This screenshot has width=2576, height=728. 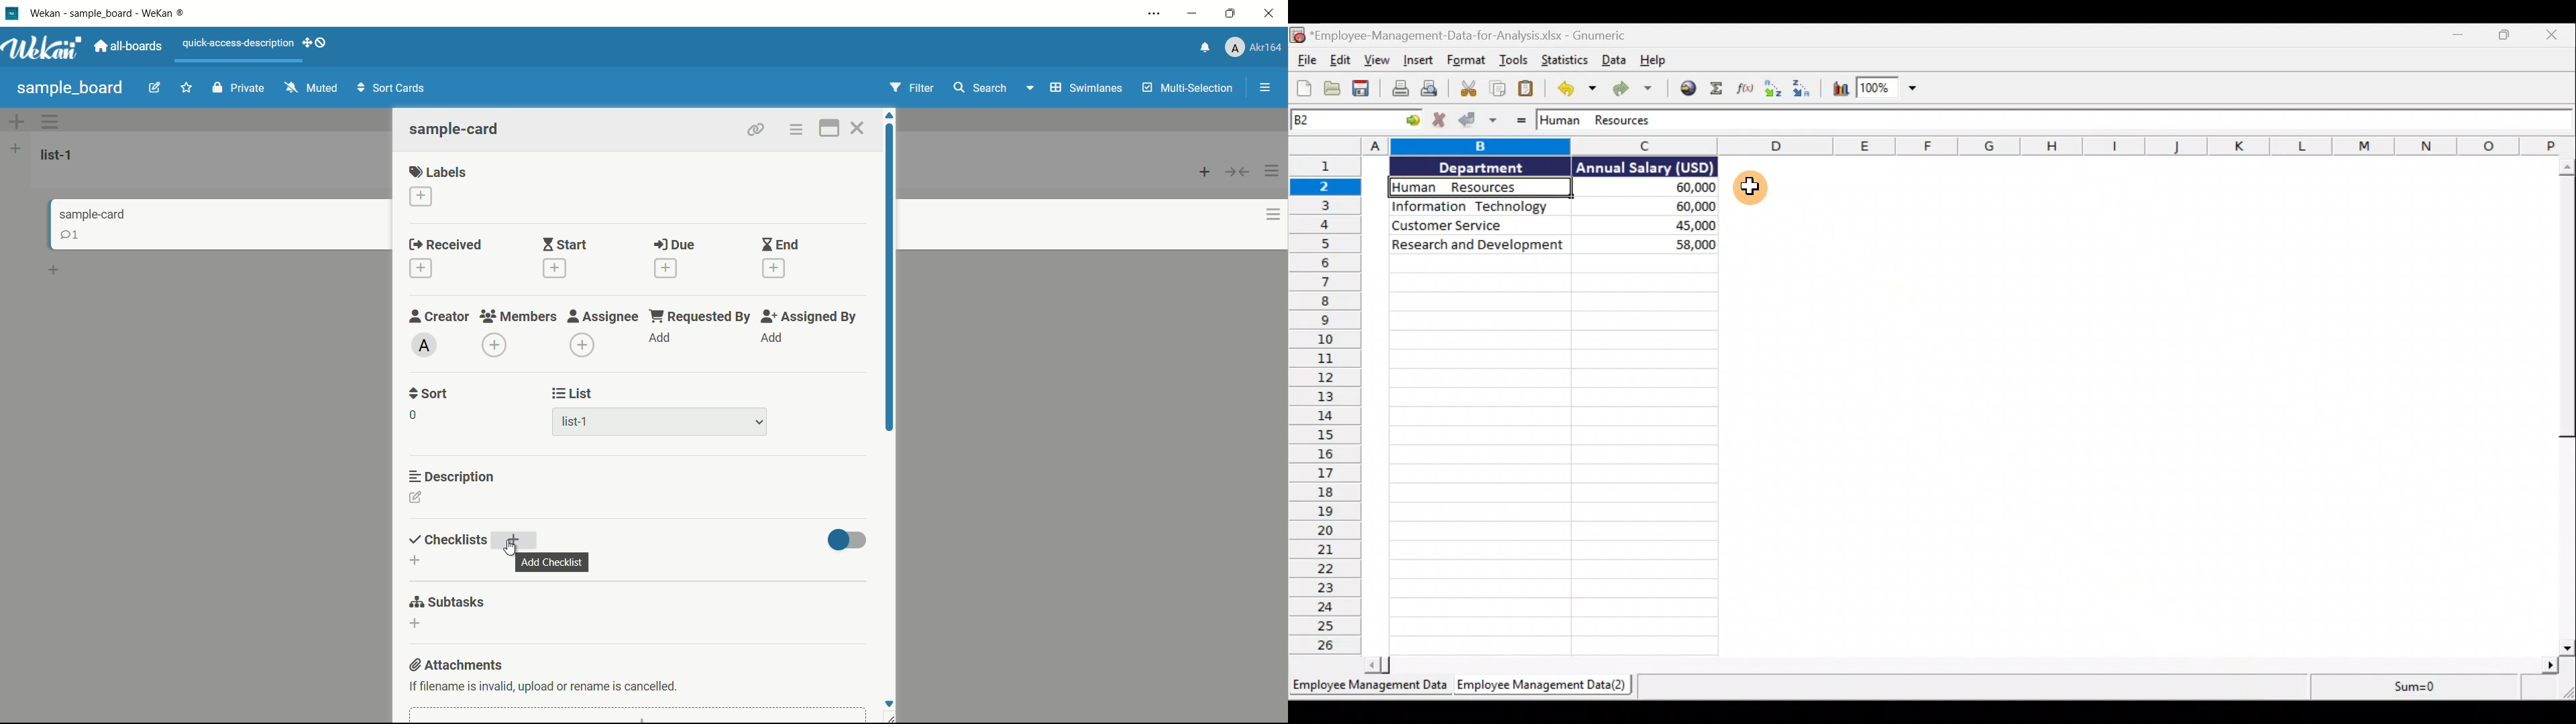 What do you see at coordinates (1521, 123) in the screenshot?
I see `Enter Formula` at bounding box center [1521, 123].